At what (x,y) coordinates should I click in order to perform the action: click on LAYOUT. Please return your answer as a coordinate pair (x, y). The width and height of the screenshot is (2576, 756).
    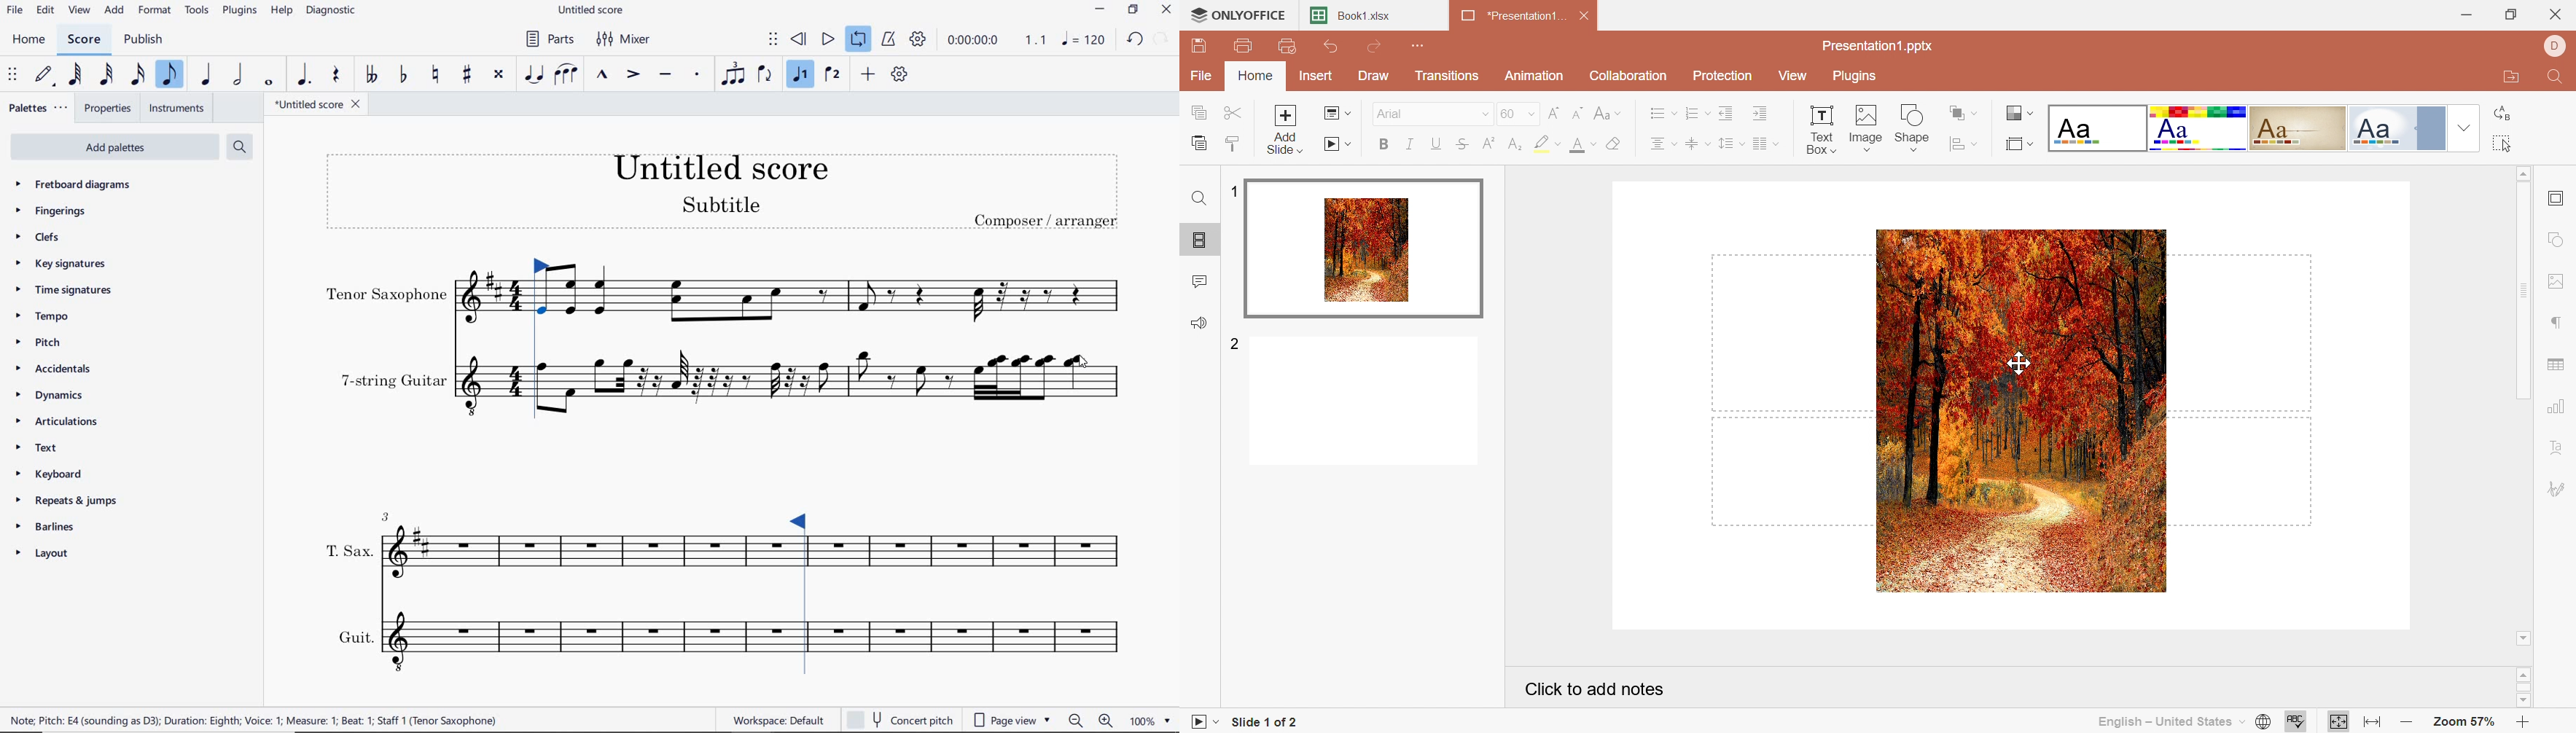
    Looking at the image, I should click on (41, 555).